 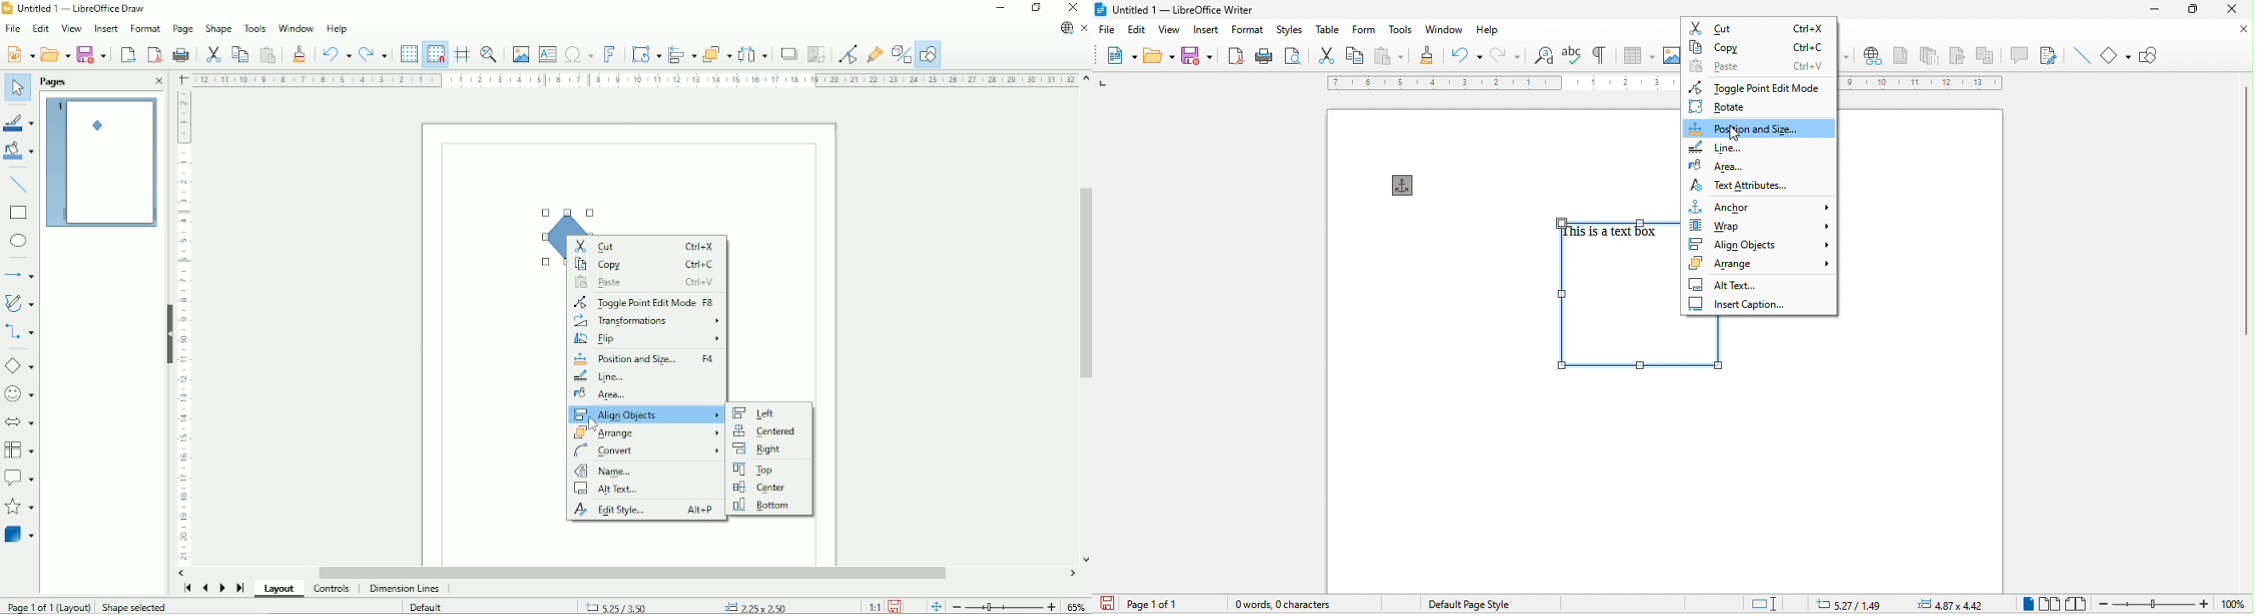 I want to click on Snap to grid, so click(x=436, y=54).